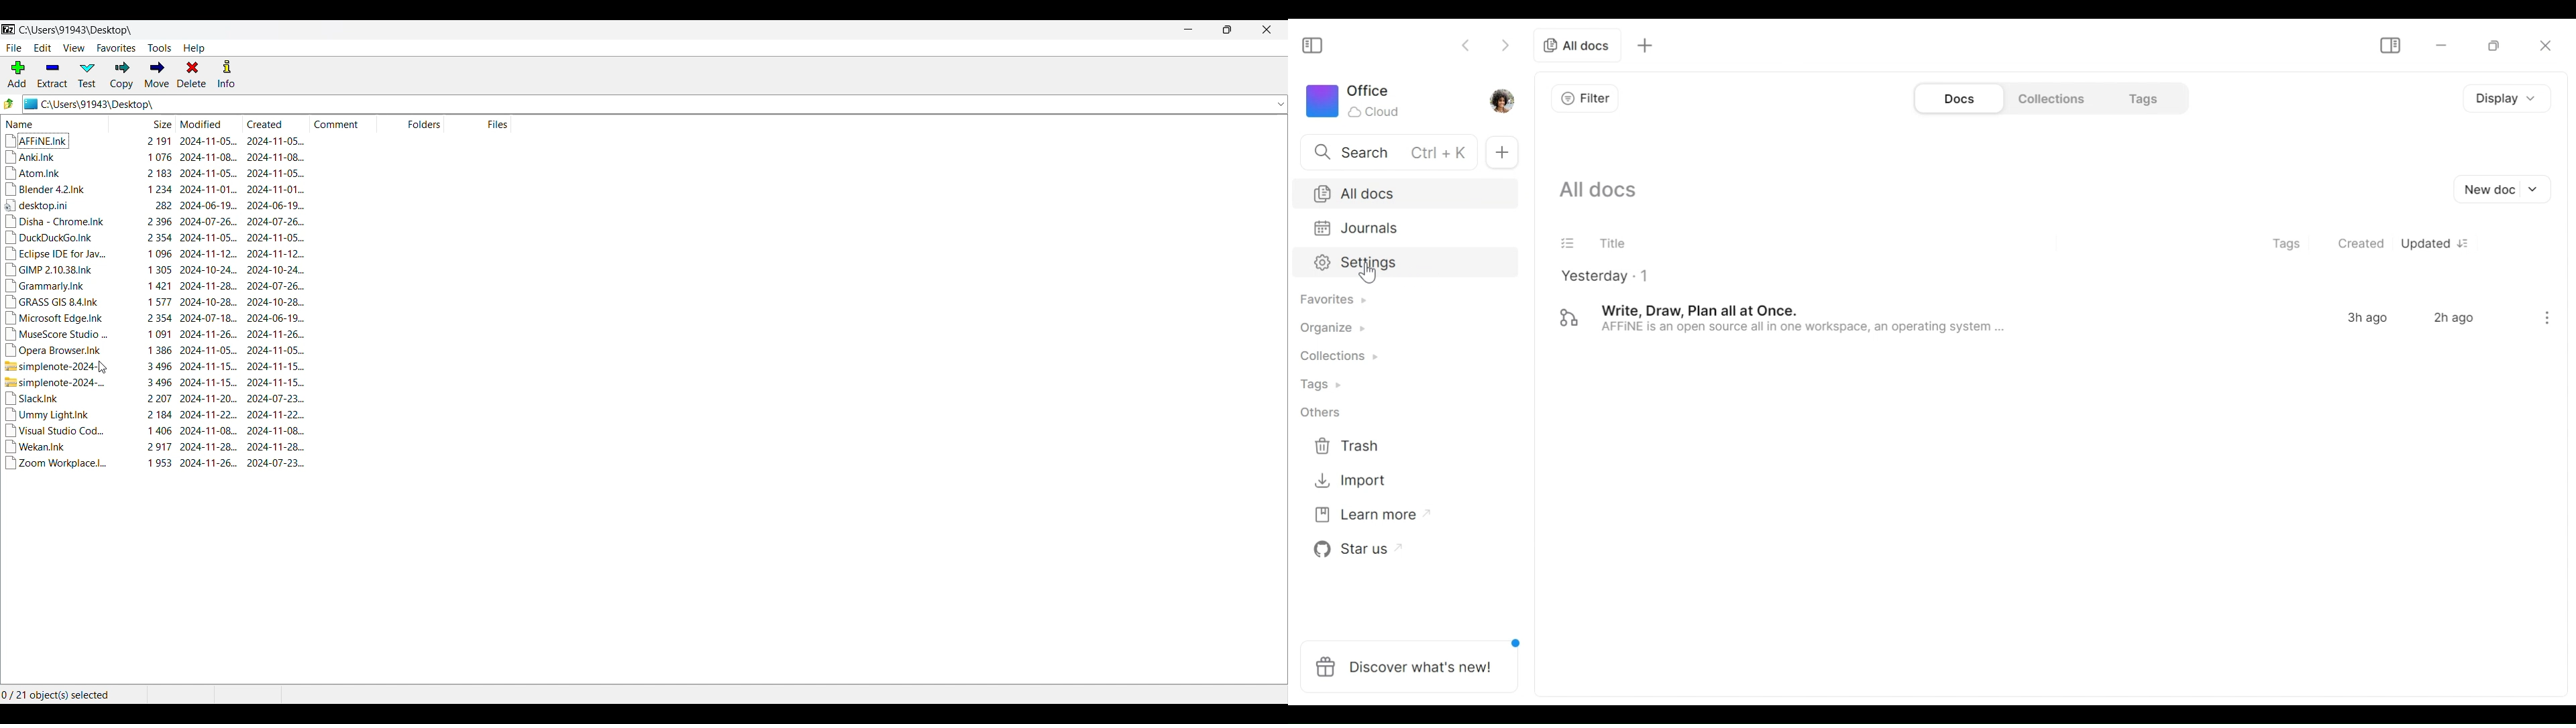 This screenshot has height=728, width=2576. What do you see at coordinates (343, 123) in the screenshot?
I see `Comment` at bounding box center [343, 123].